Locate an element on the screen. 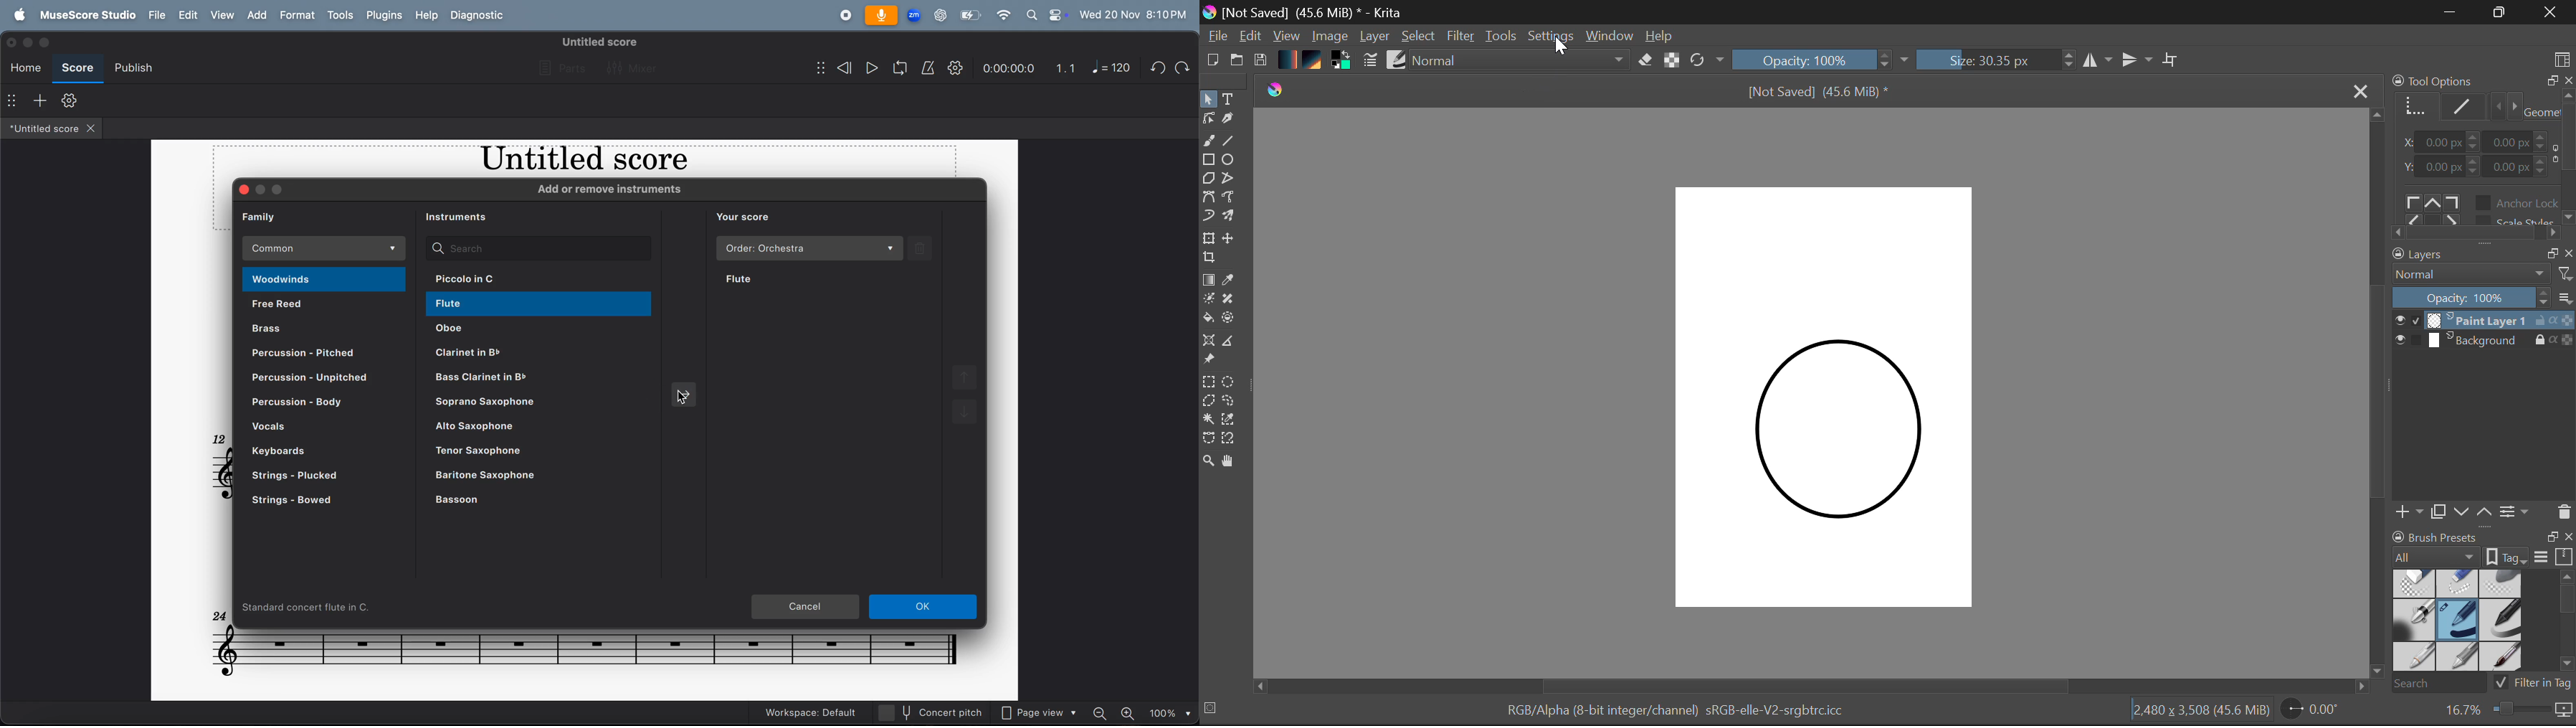  Measurements is located at coordinates (1233, 341).